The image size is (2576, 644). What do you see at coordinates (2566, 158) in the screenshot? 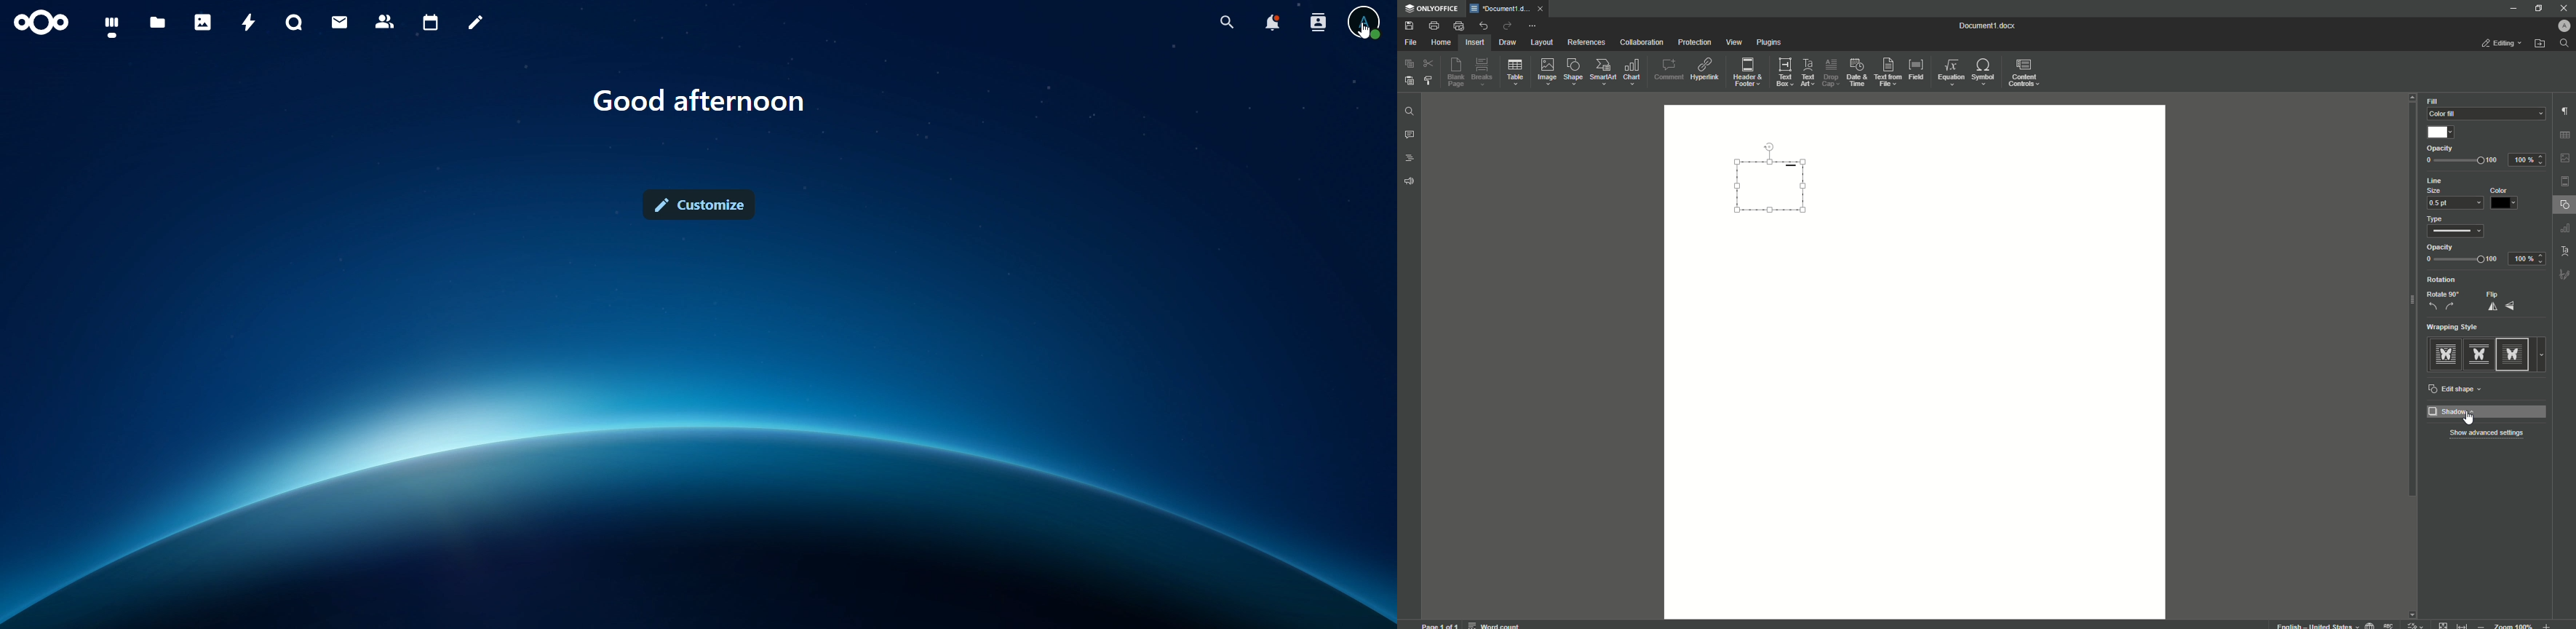
I see `image` at bounding box center [2566, 158].